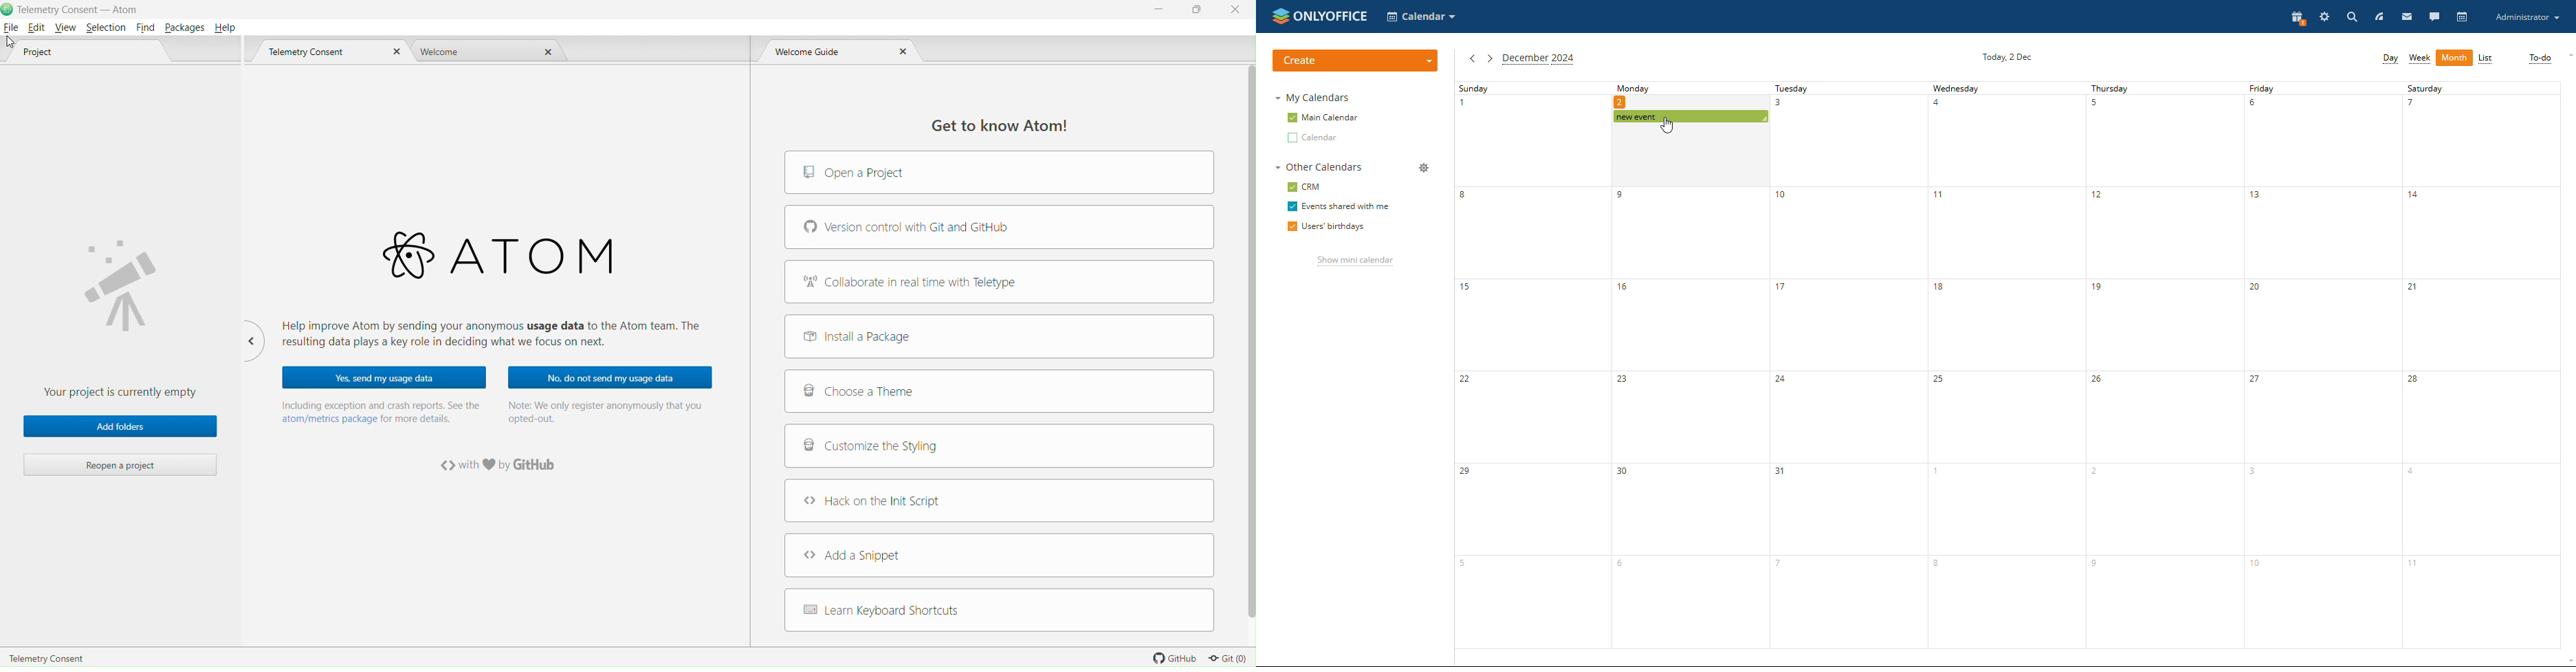 This screenshot has height=672, width=2576. Describe the element at coordinates (2541, 59) in the screenshot. I see `to-do` at that location.